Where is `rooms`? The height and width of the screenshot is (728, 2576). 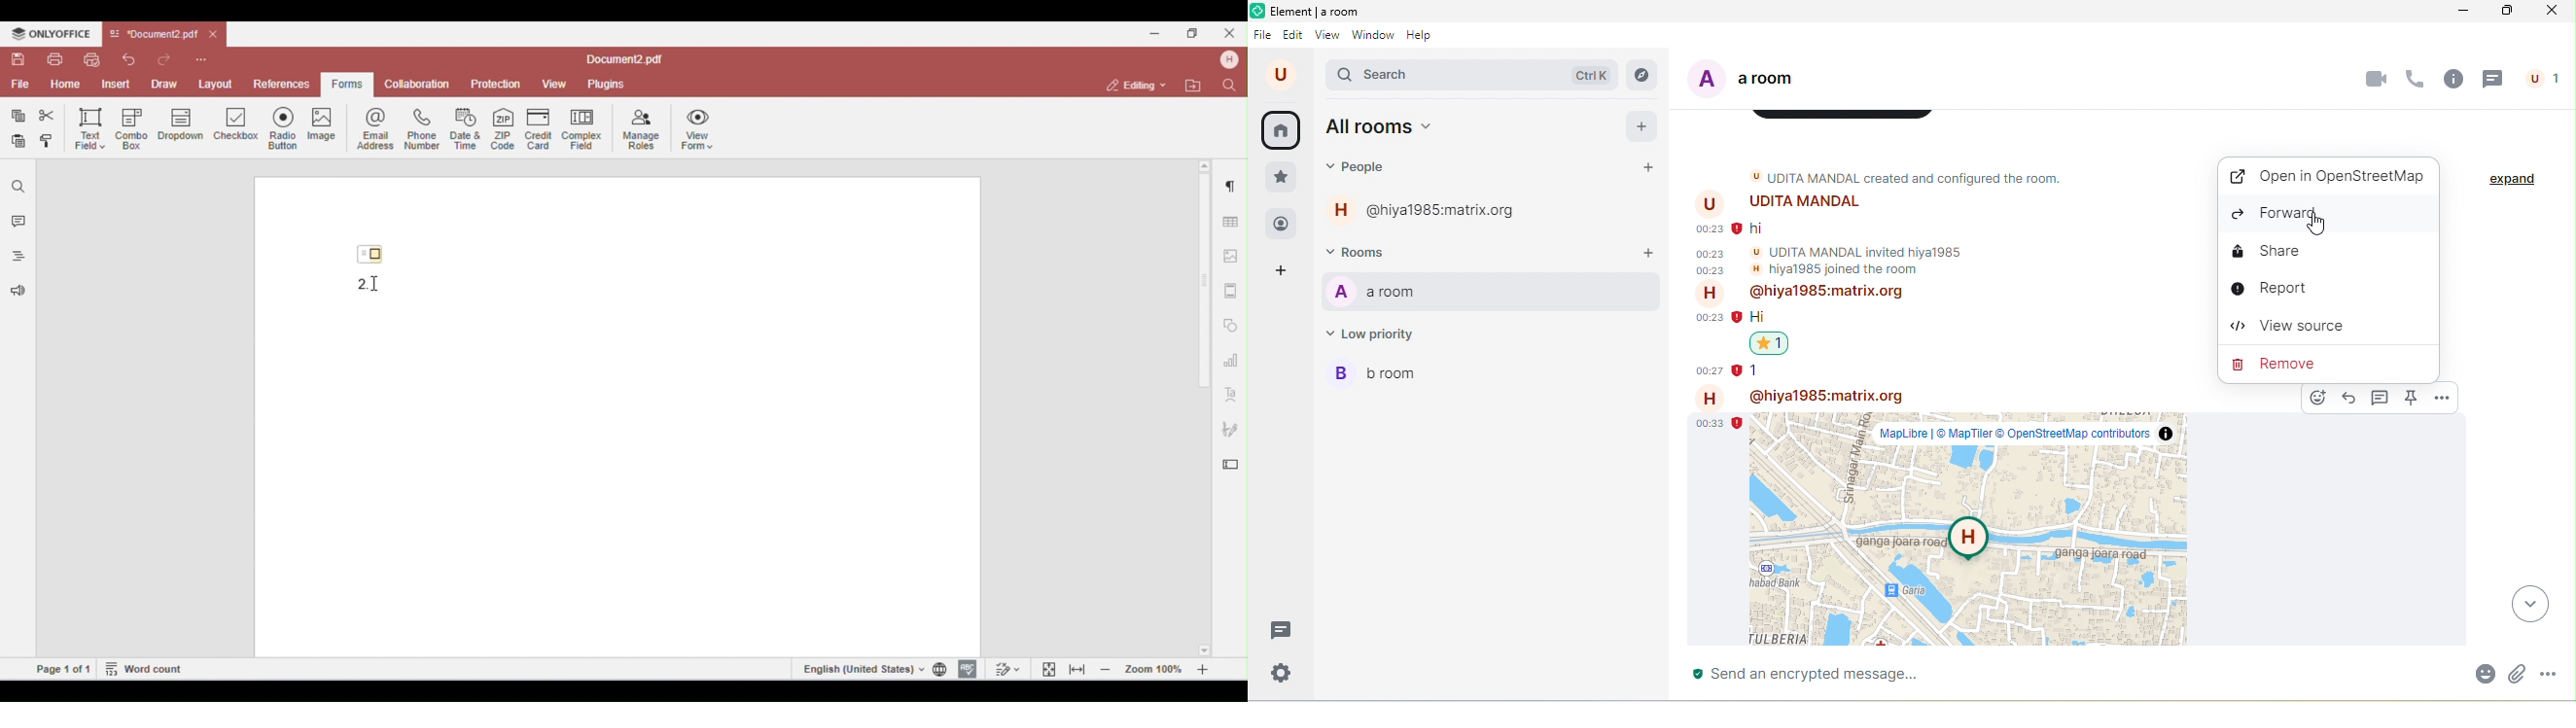
rooms is located at coordinates (1368, 252).